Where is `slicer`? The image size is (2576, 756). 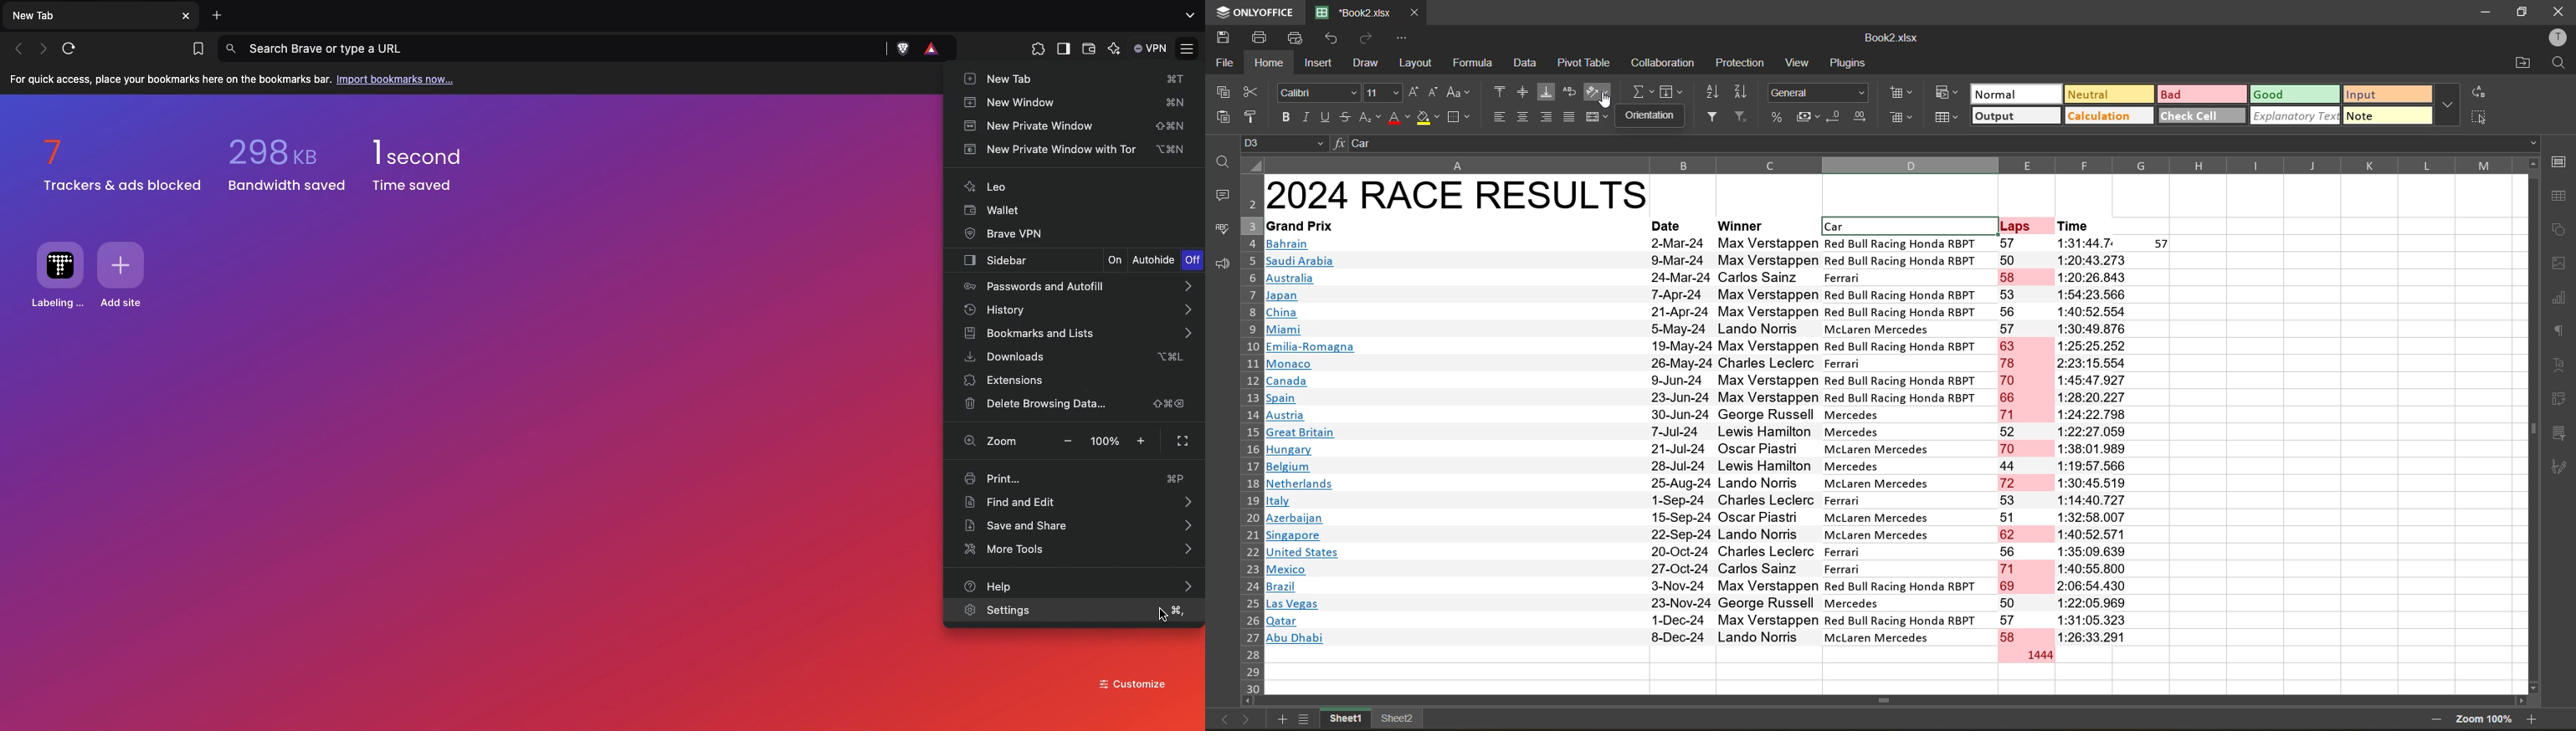 slicer is located at coordinates (2560, 433).